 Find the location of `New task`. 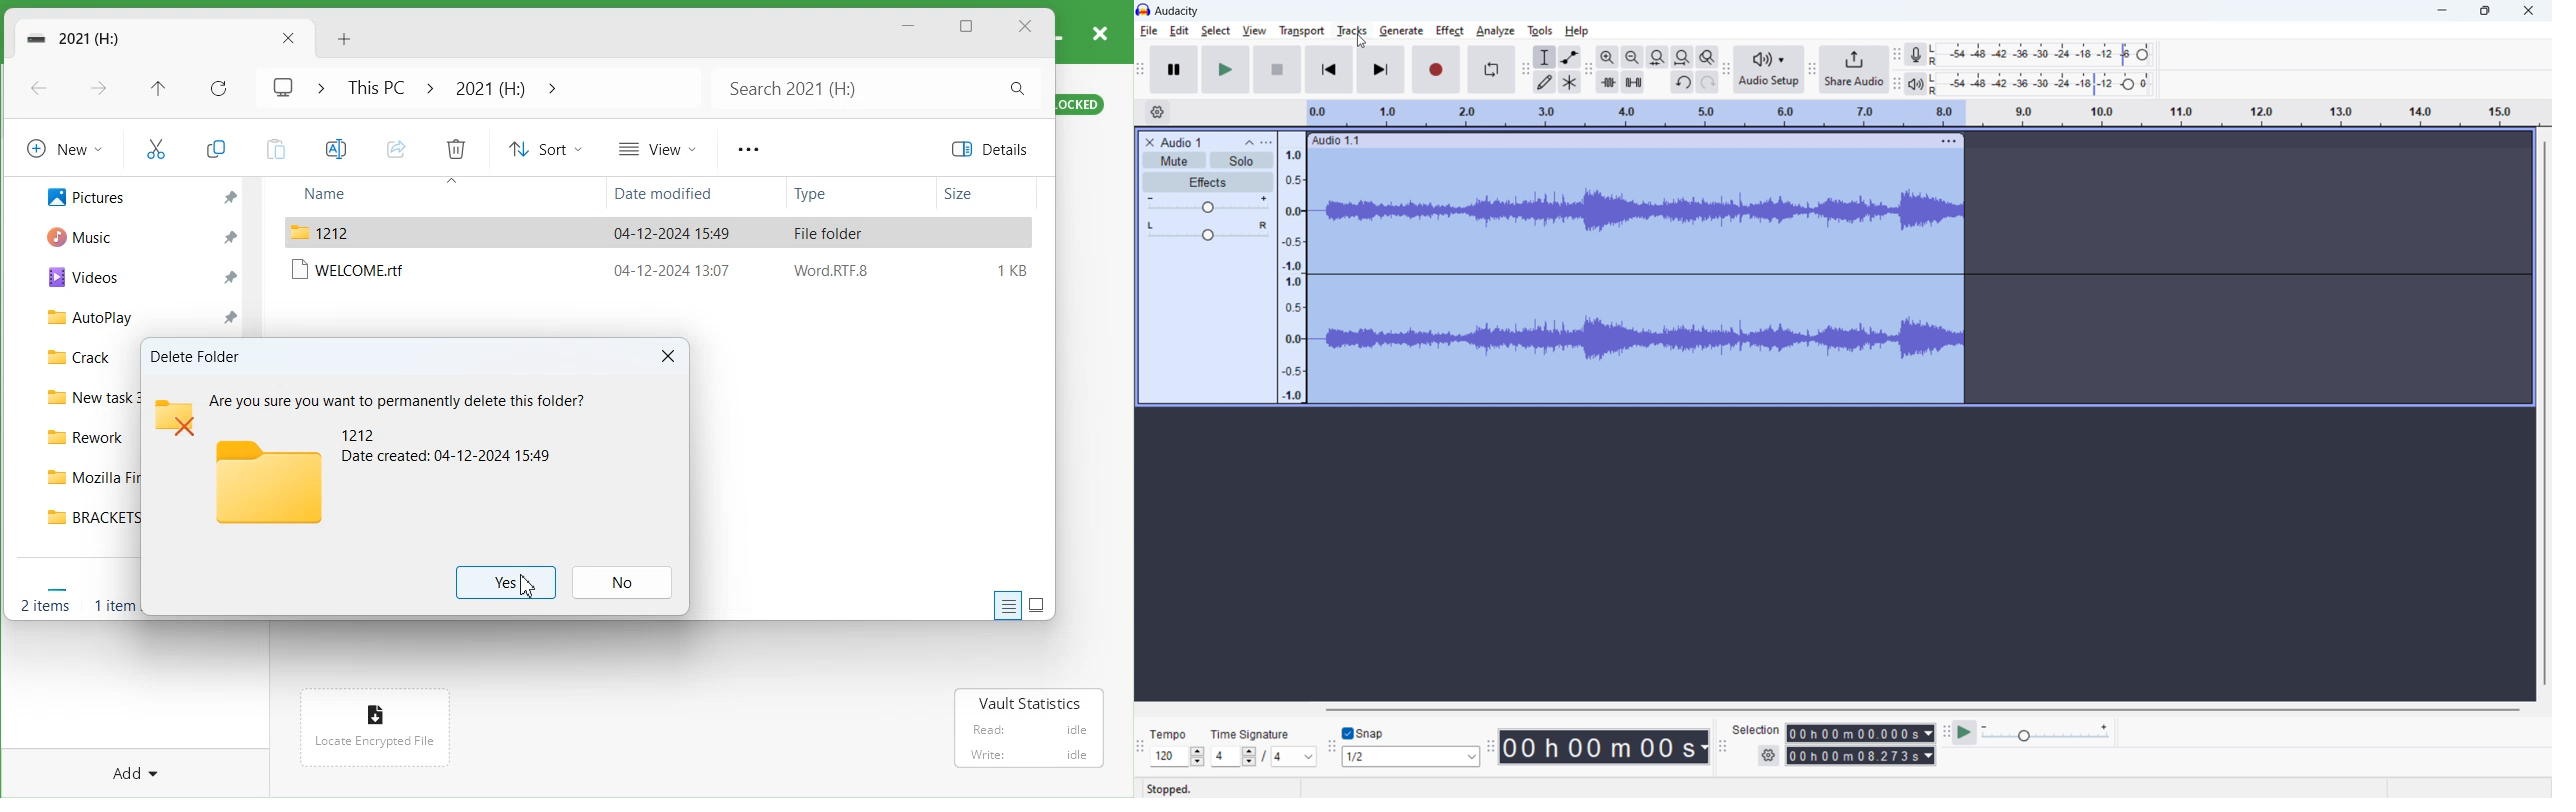

New task is located at coordinates (89, 400).